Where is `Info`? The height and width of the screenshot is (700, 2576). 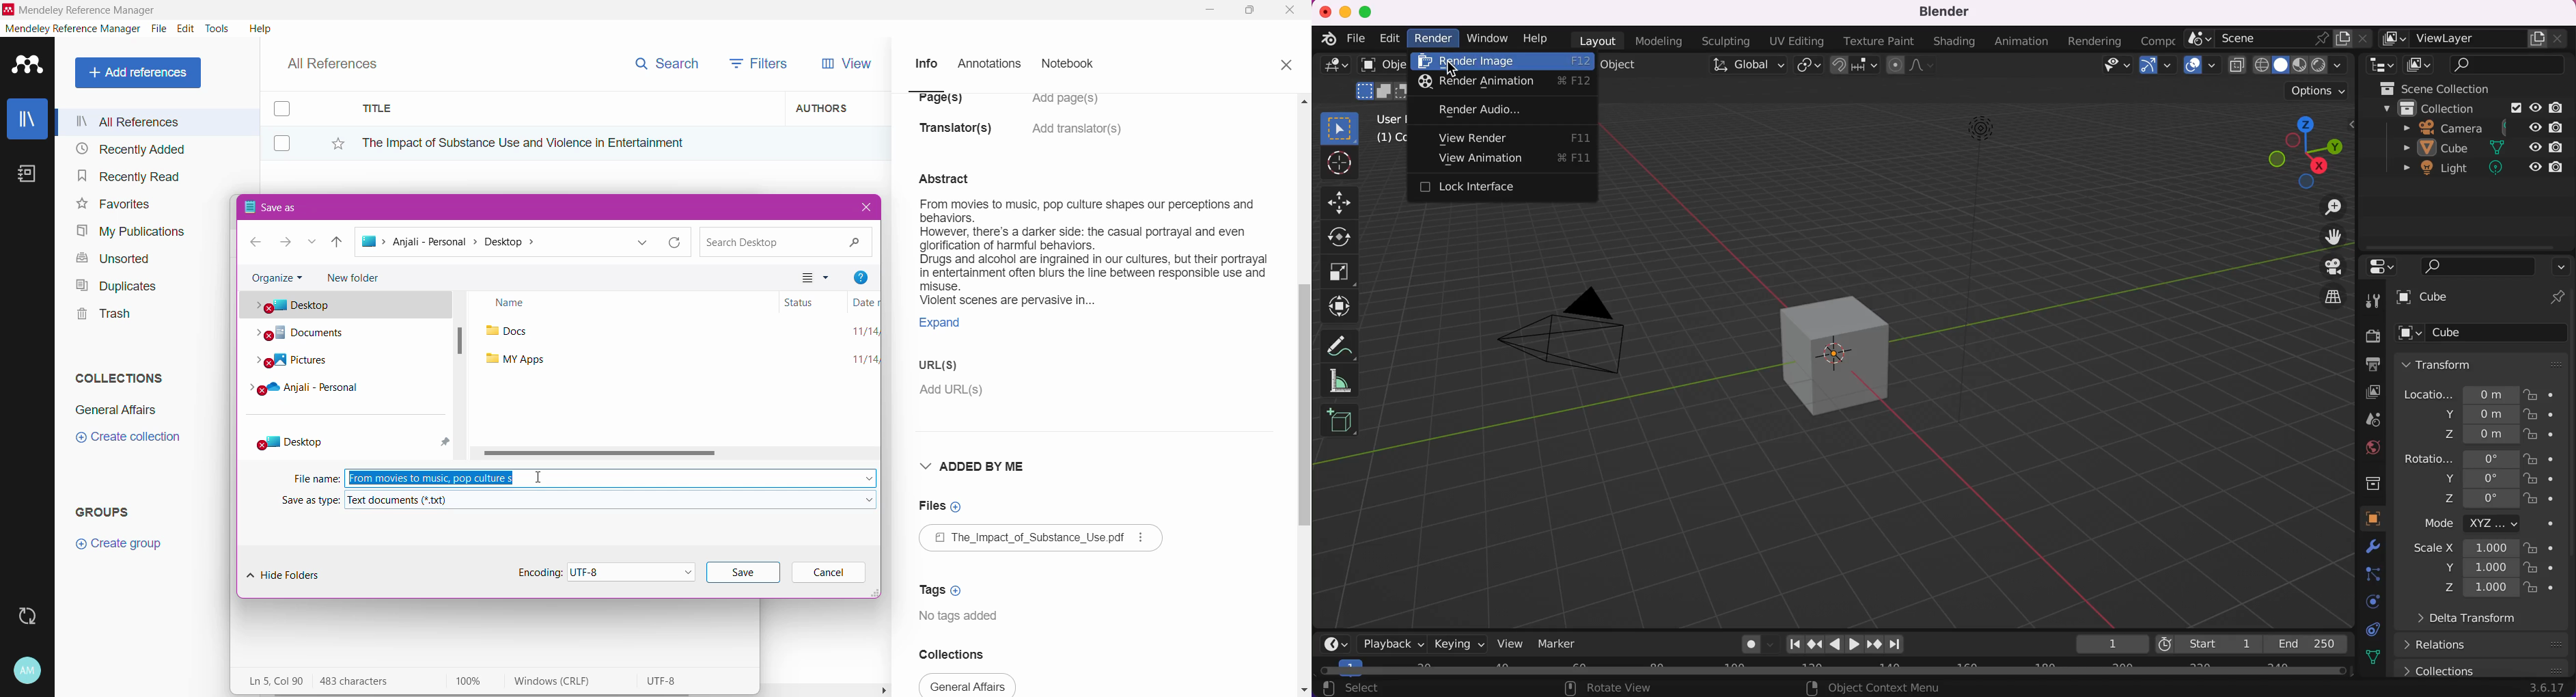
Info is located at coordinates (926, 63).